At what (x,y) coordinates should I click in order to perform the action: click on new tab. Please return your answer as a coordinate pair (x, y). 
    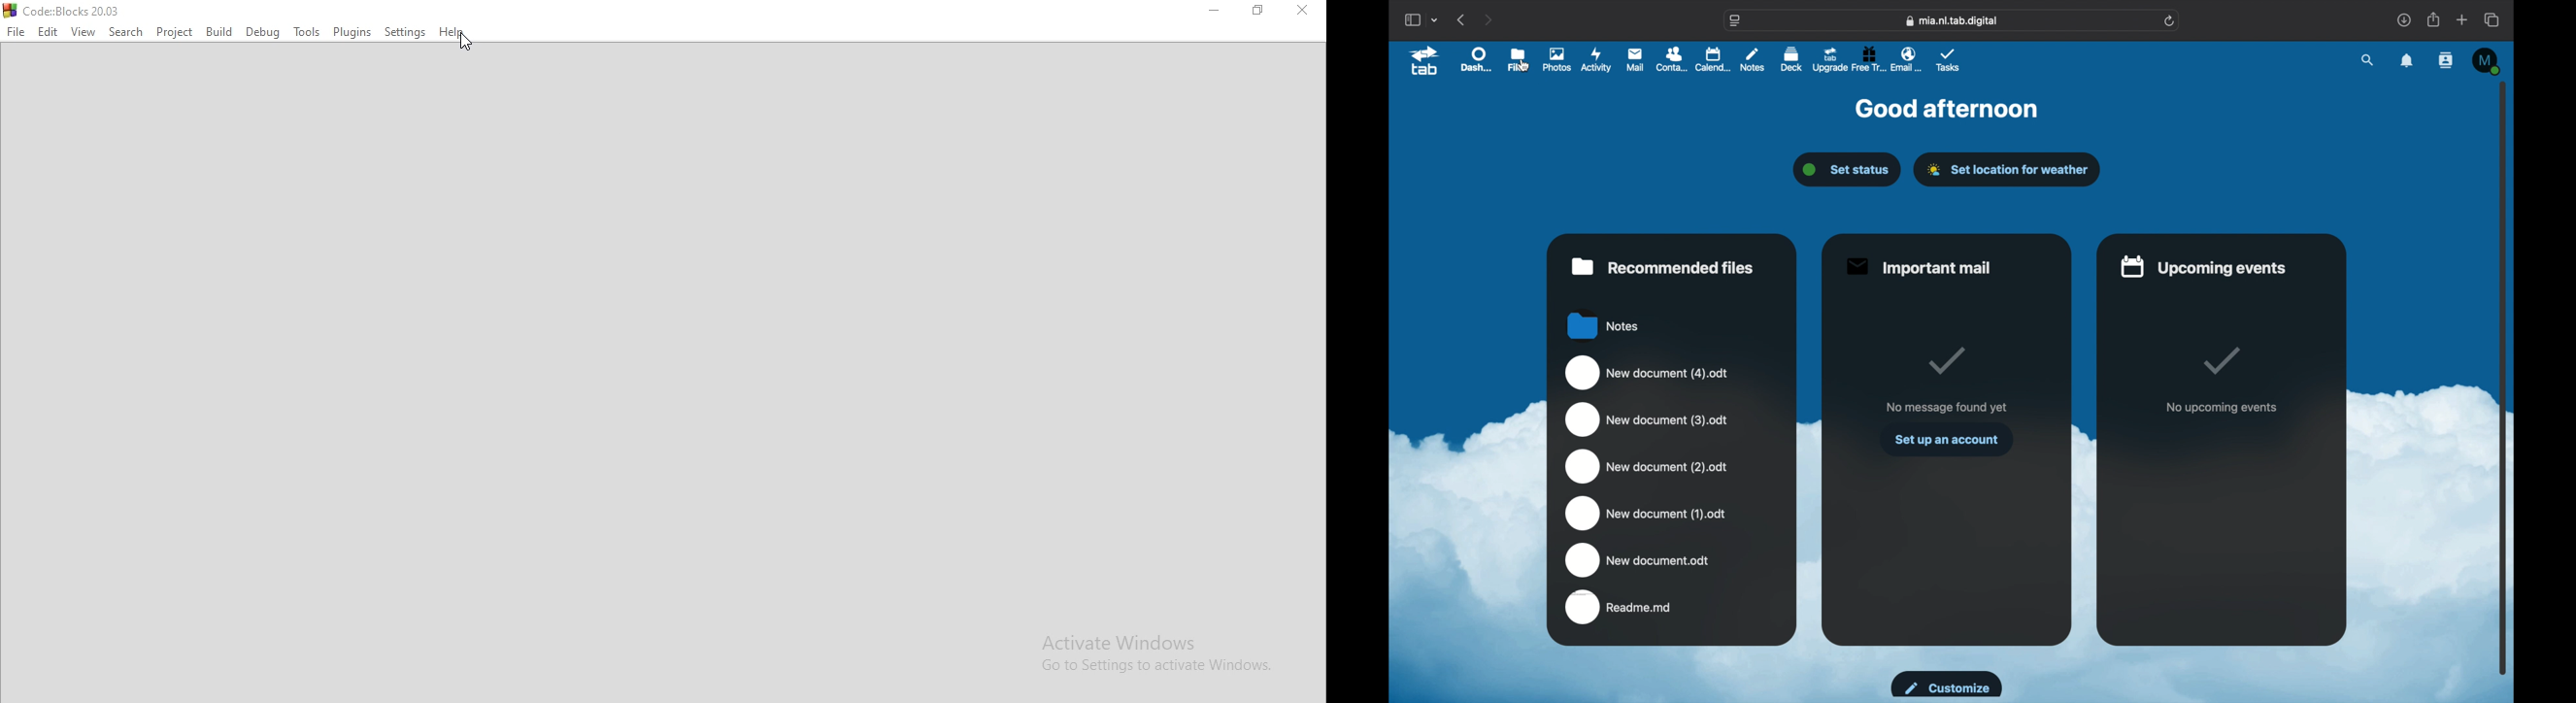
    Looking at the image, I should click on (2462, 20).